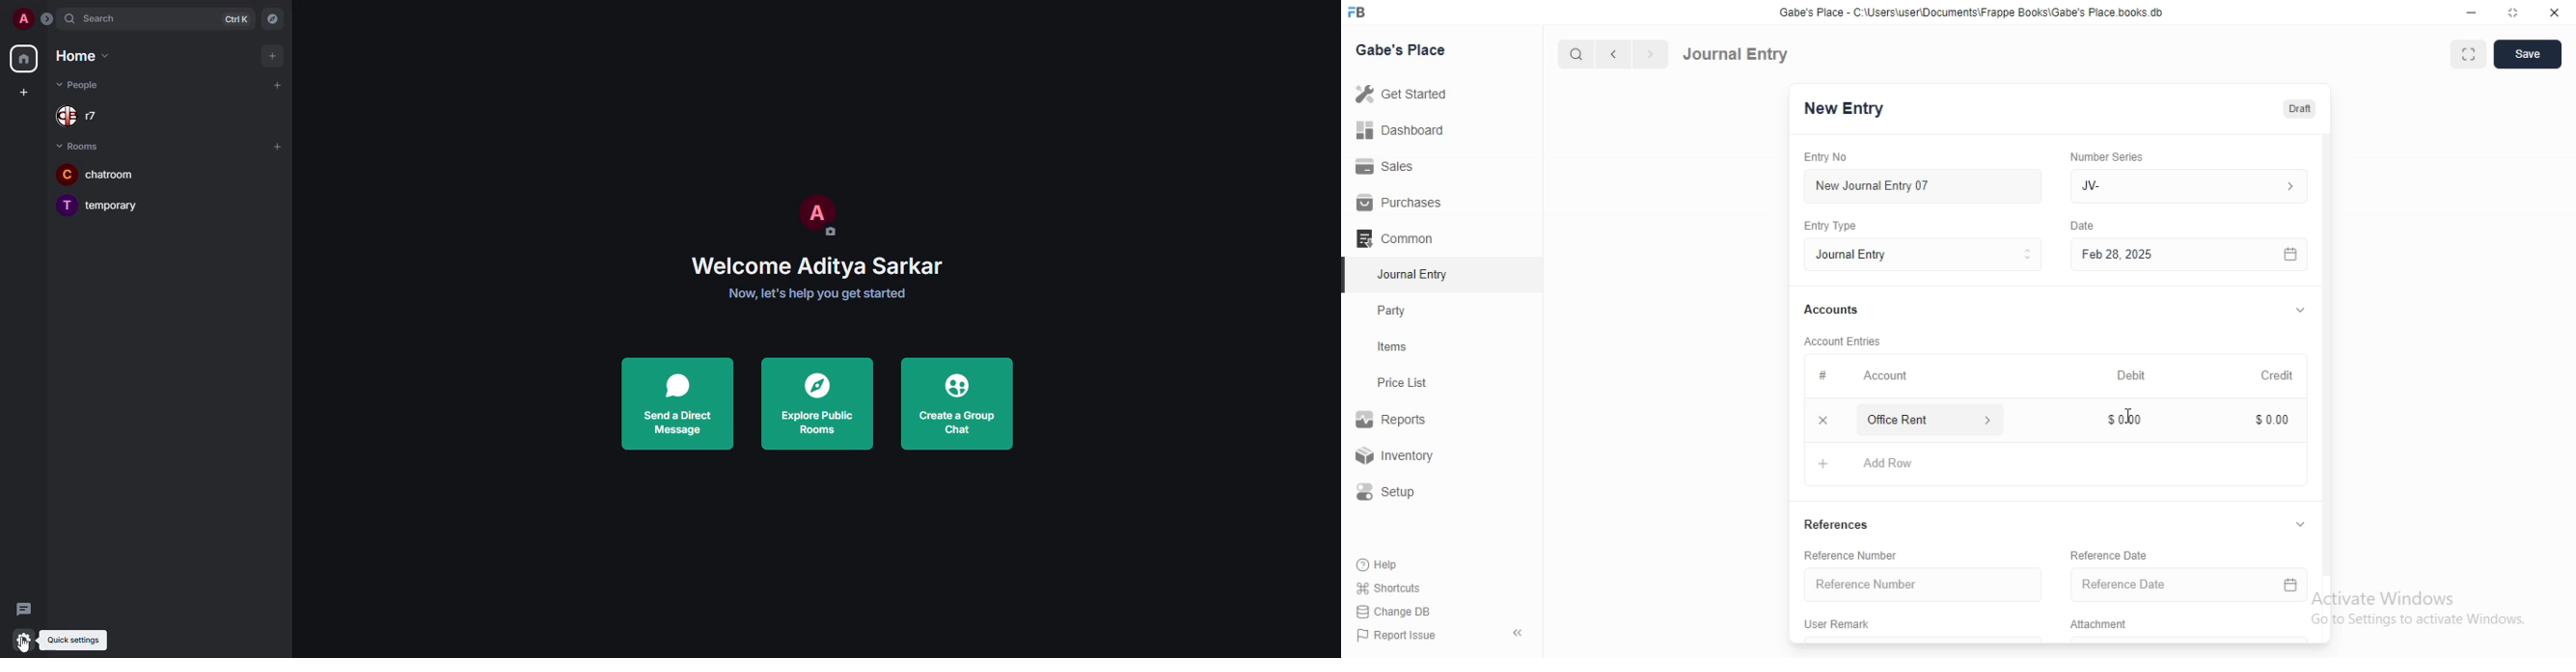 This screenshot has height=672, width=2576. What do you see at coordinates (1867, 467) in the screenshot?
I see `+ AddRow` at bounding box center [1867, 467].